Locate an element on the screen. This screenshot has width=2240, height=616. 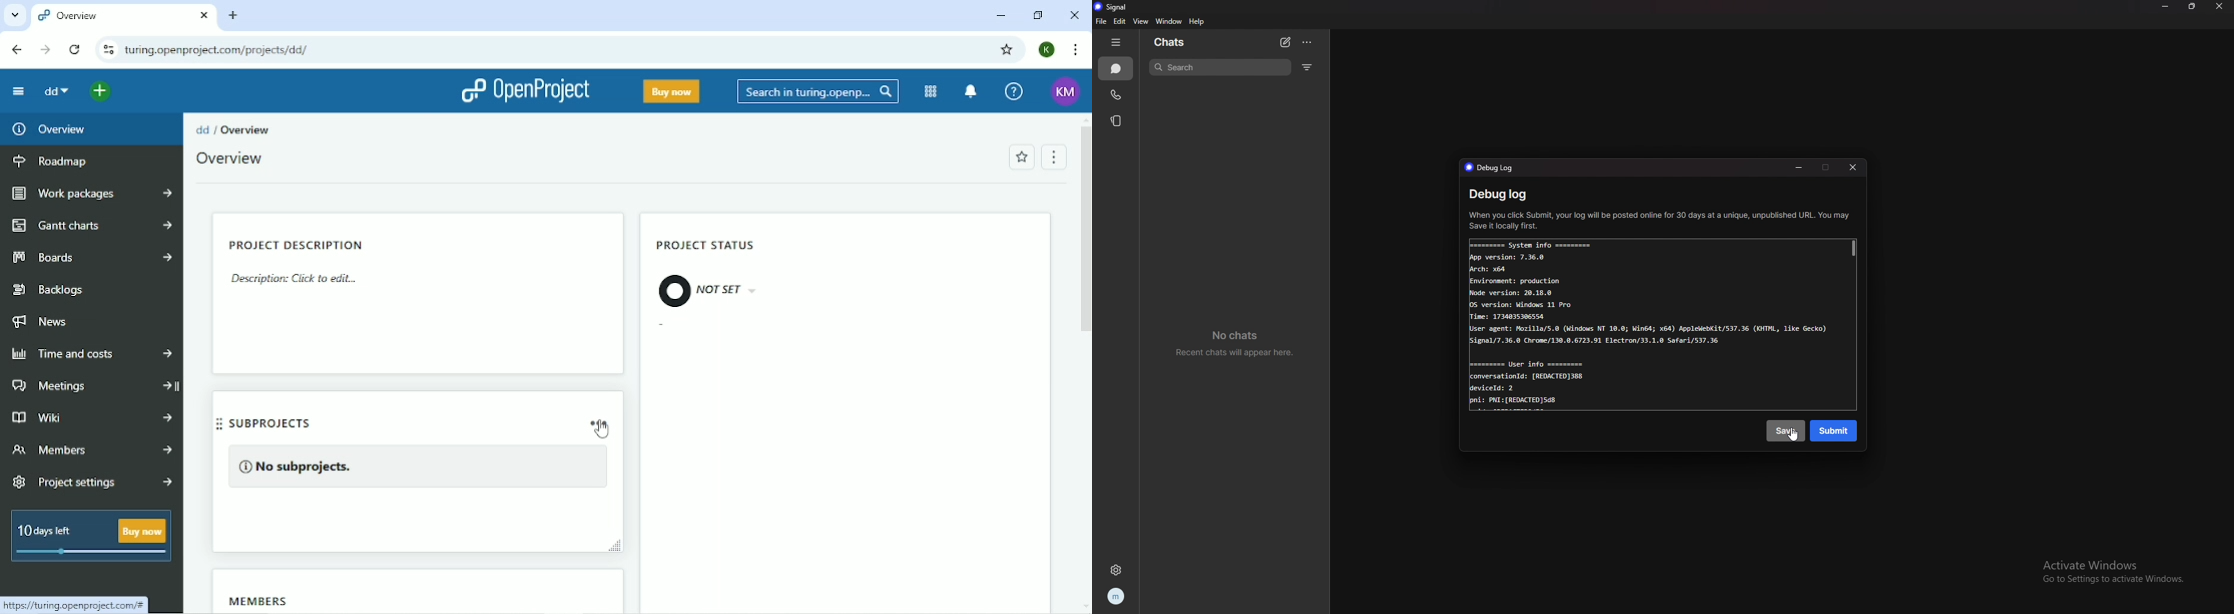
window is located at coordinates (1169, 21).